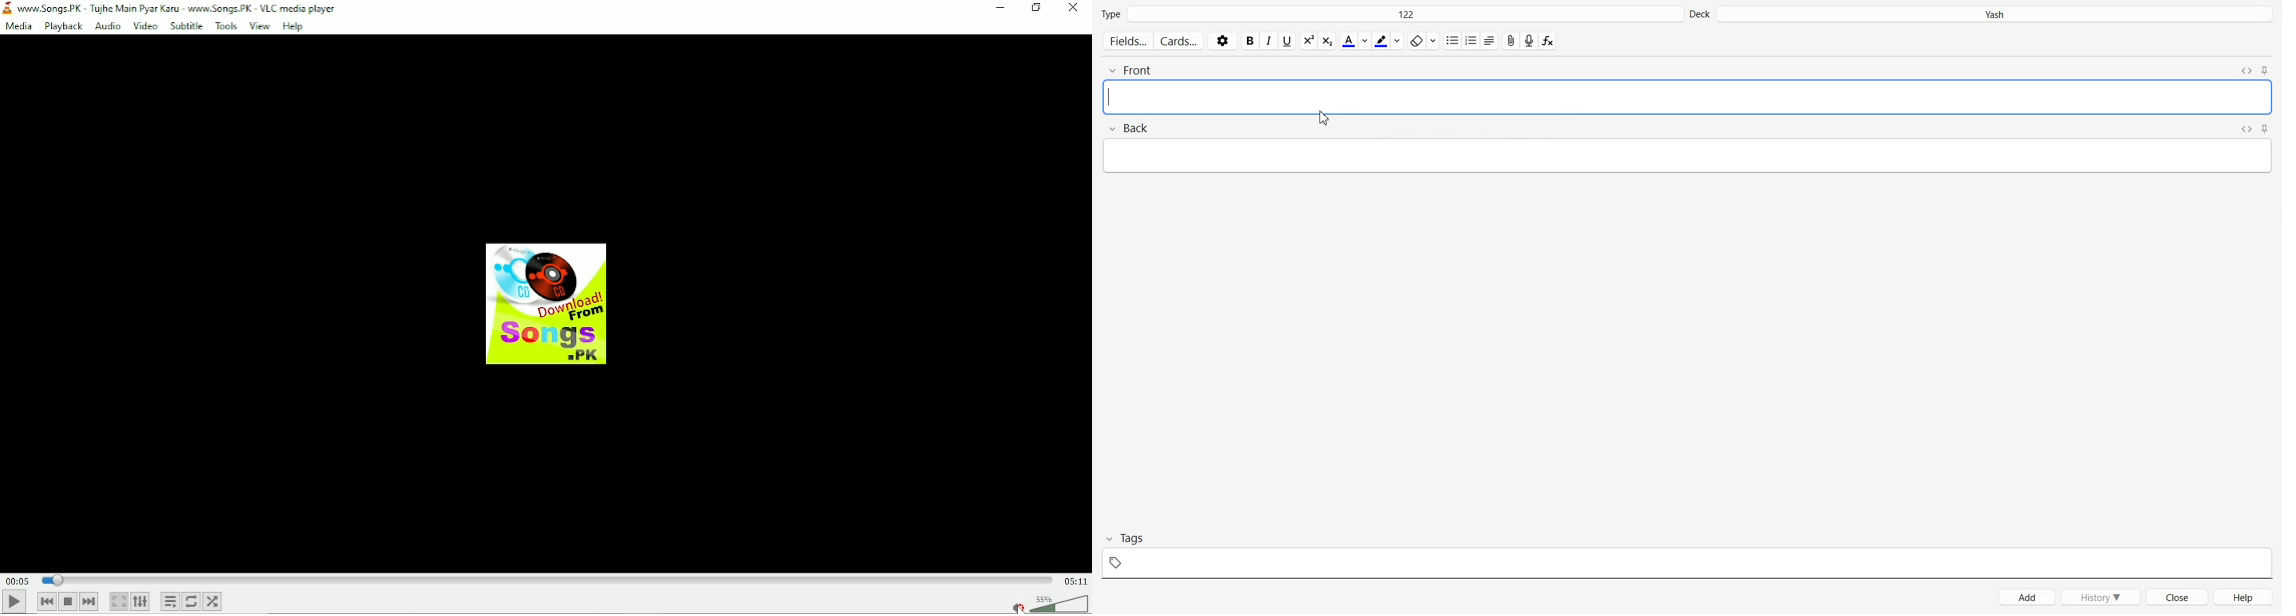  What do you see at coordinates (17, 602) in the screenshot?
I see `Play` at bounding box center [17, 602].